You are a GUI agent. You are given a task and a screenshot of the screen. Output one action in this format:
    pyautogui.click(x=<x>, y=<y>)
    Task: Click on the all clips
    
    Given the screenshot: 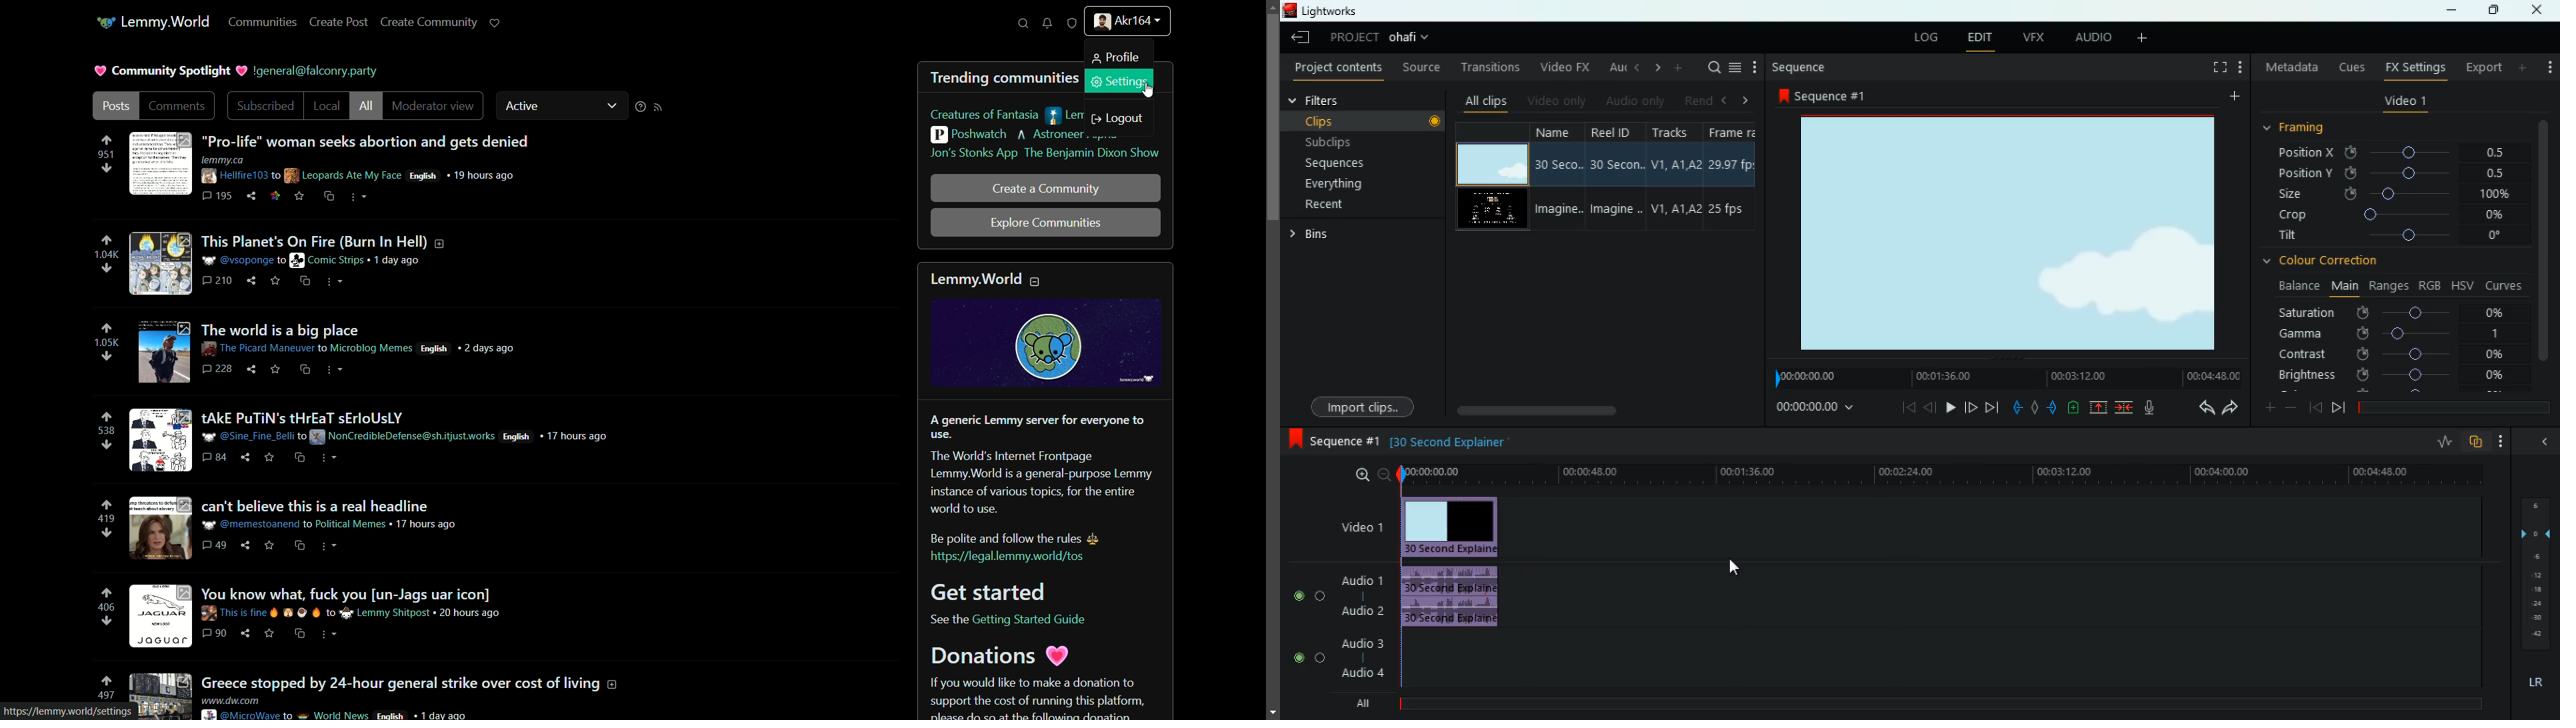 What is the action you would take?
    pyautogui.click(x=1483, y=101)
    